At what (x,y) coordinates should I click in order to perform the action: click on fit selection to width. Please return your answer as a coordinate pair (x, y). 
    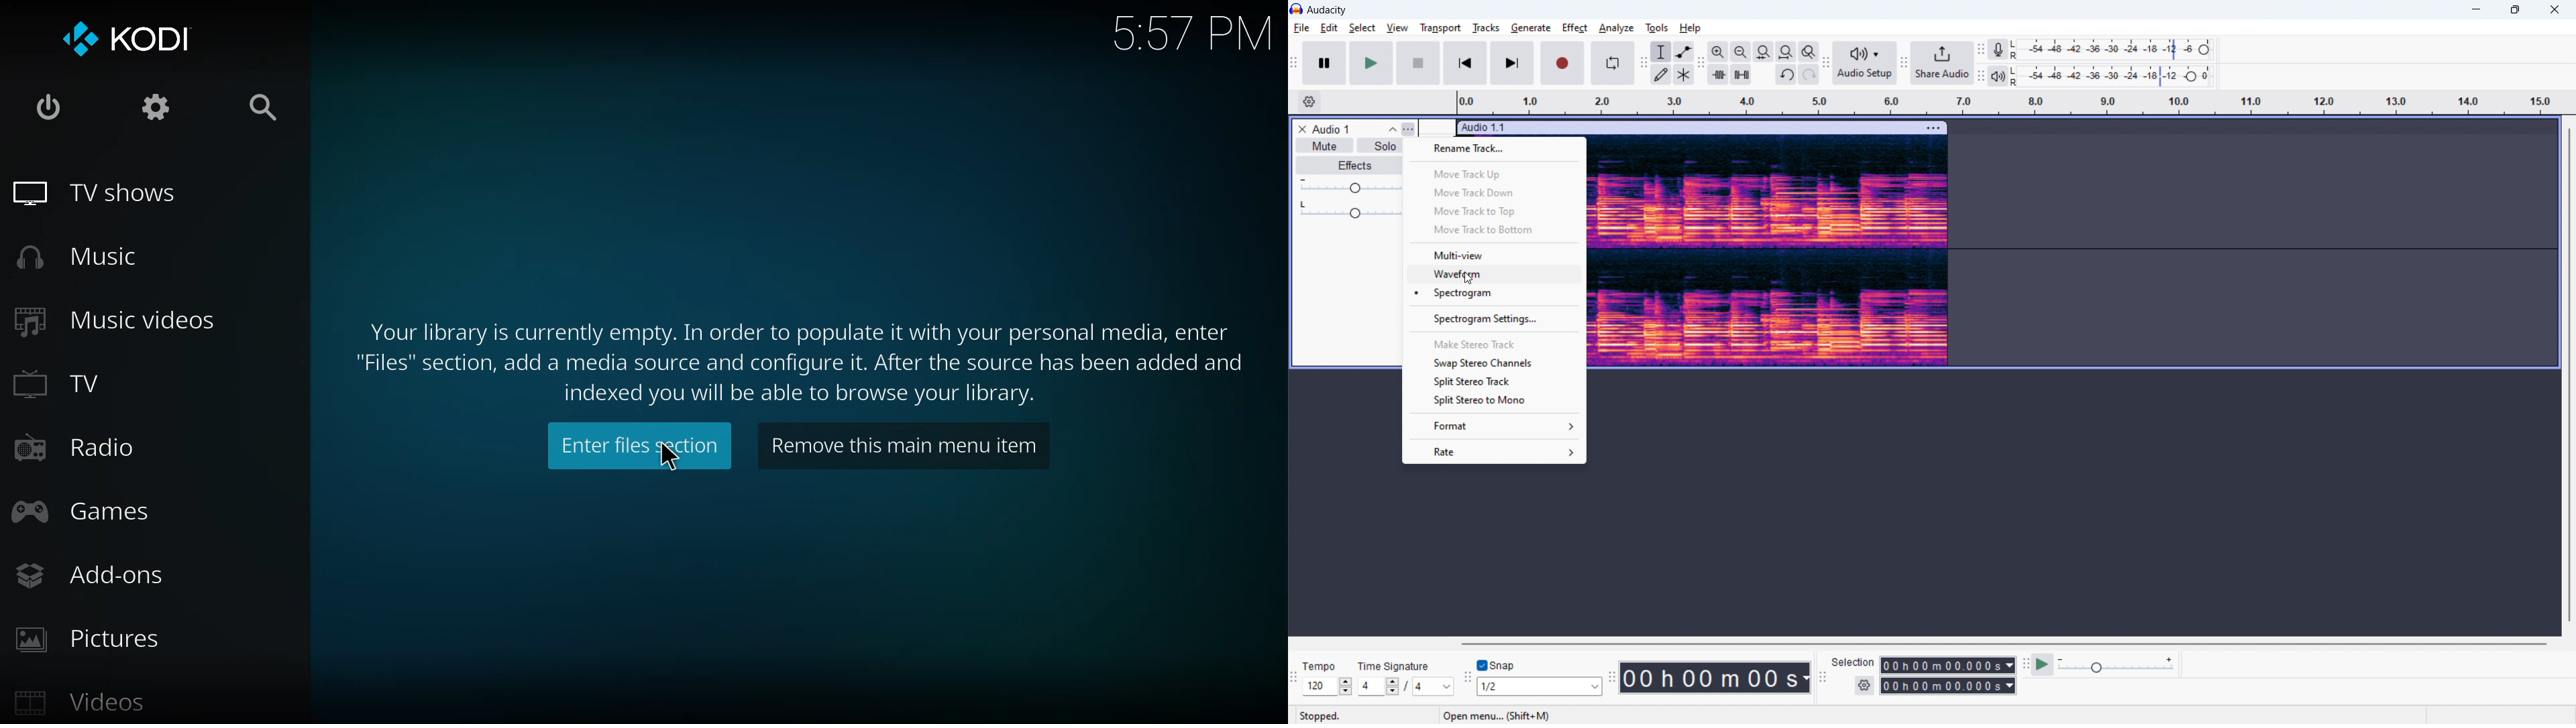
    Looking at the image, I should click on (1763, 51).